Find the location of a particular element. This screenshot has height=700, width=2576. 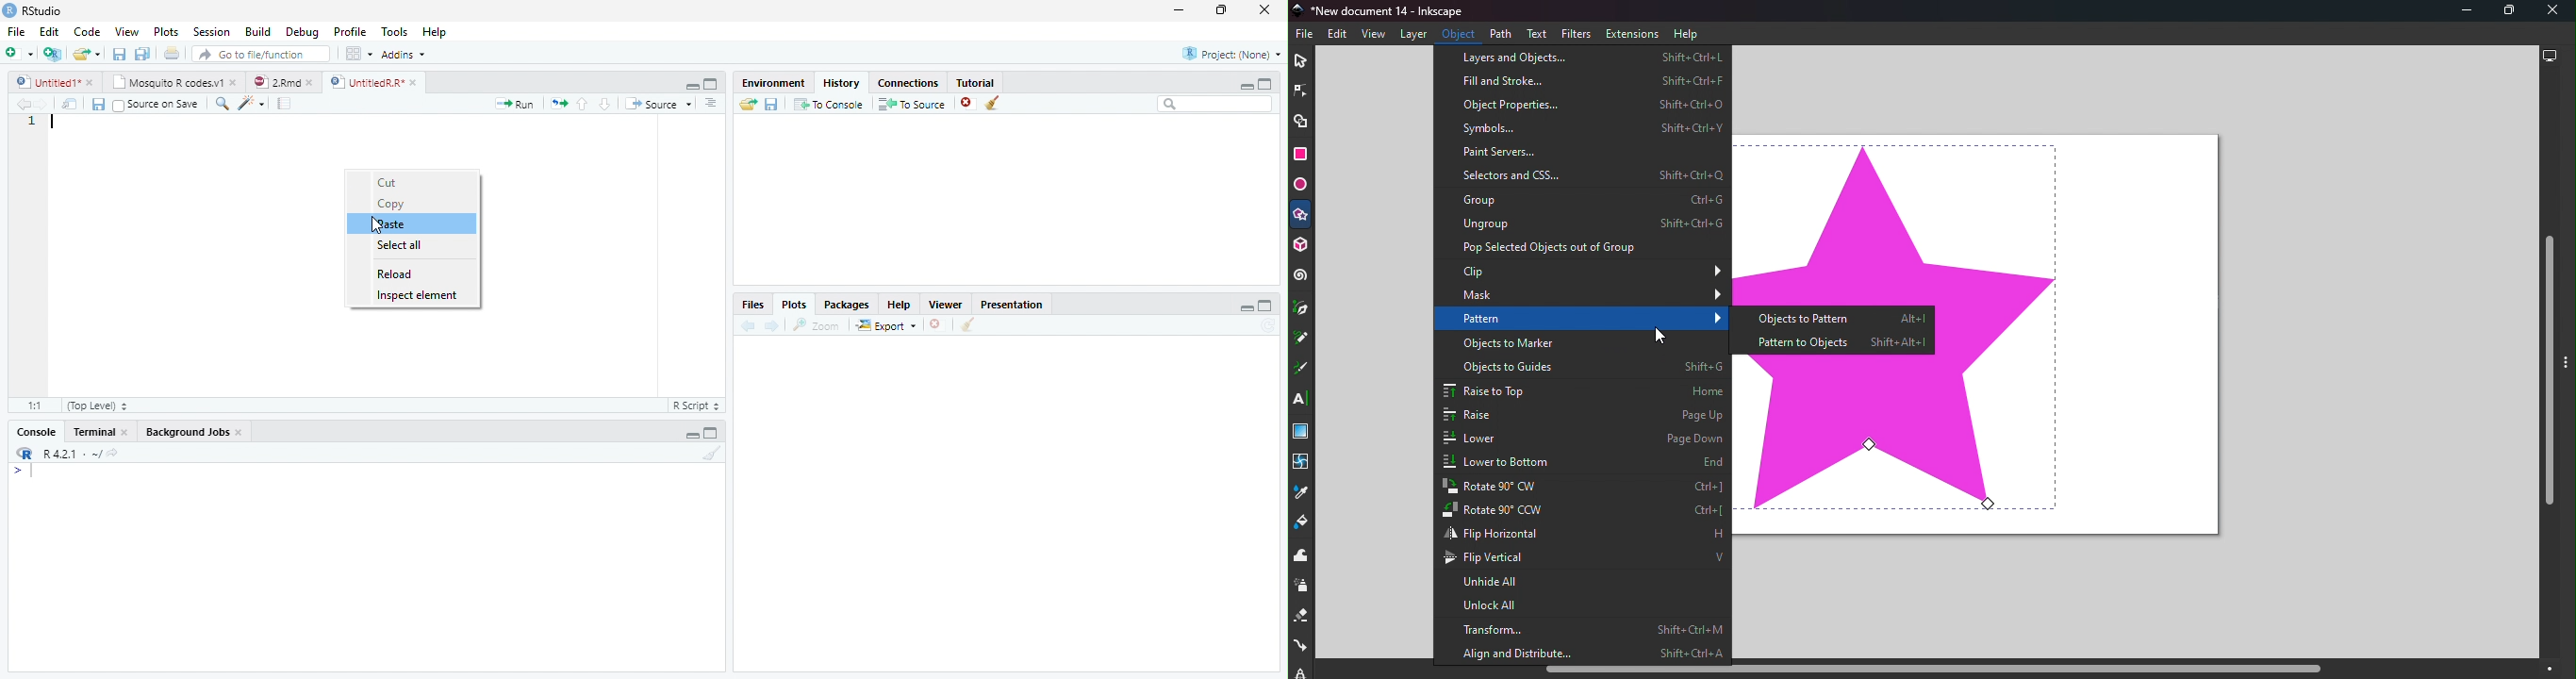

Files, is located at coordinates (750, 305).